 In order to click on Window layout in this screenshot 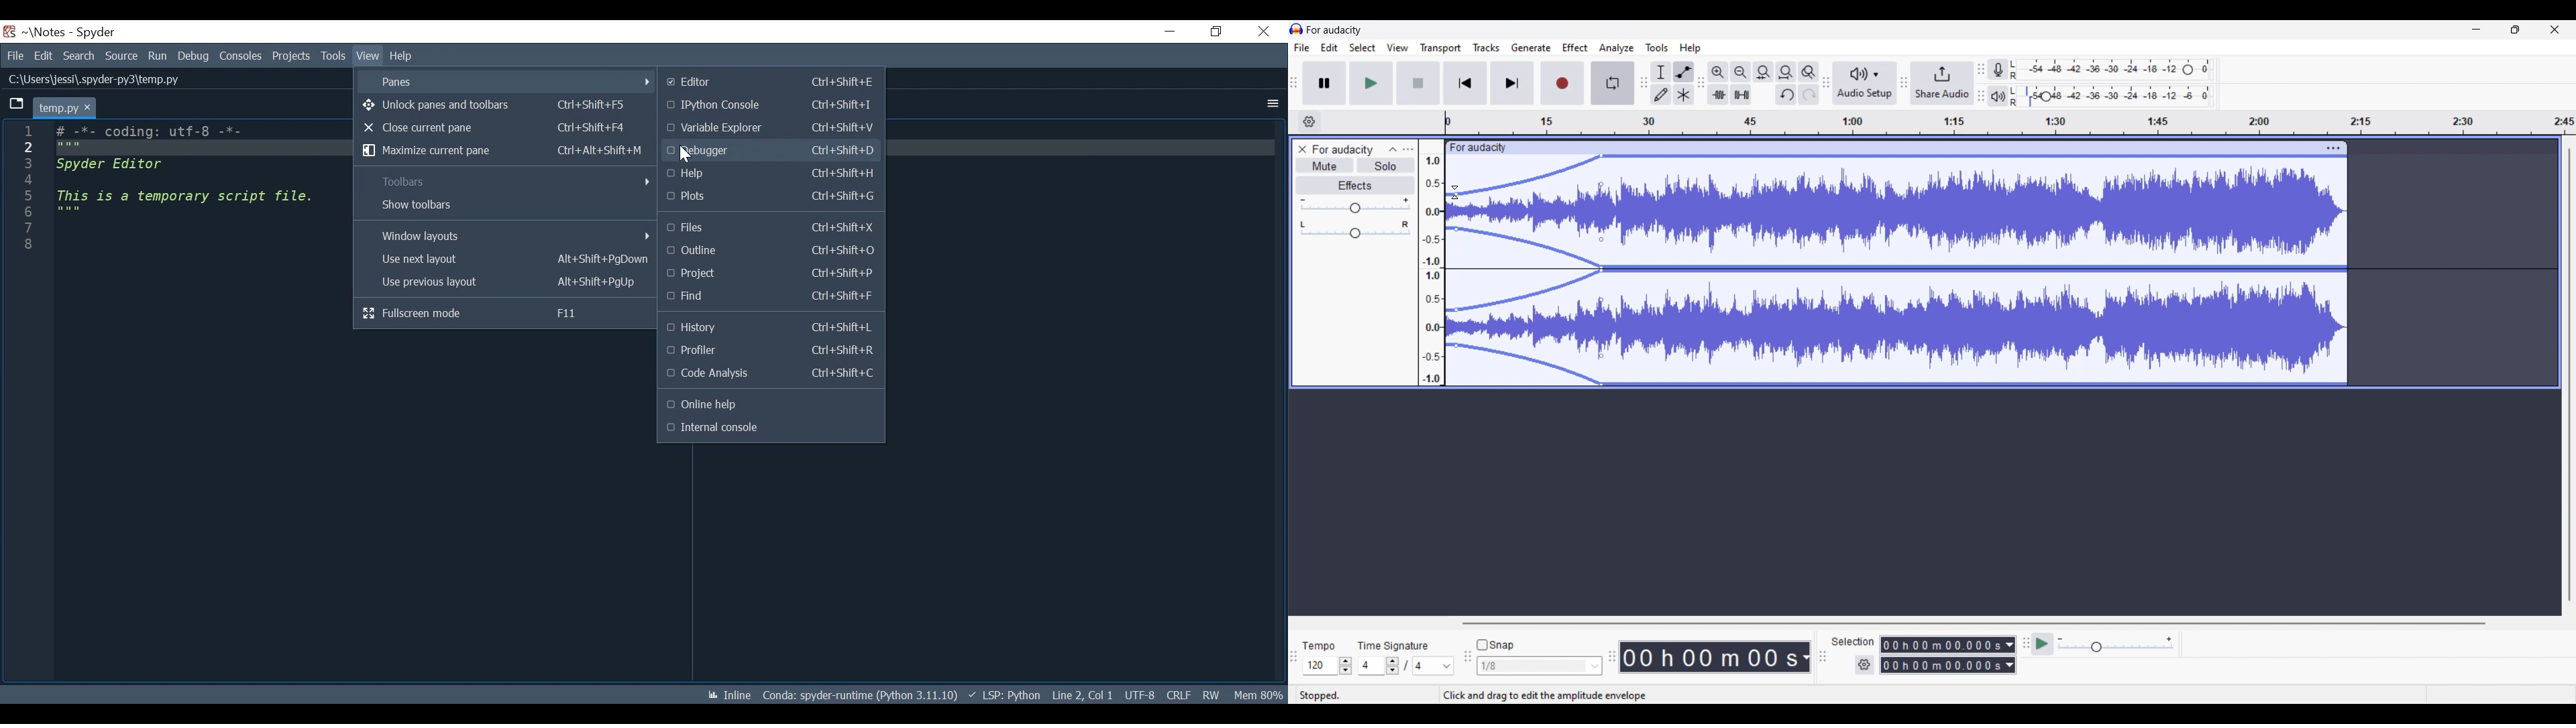, I will do `click(508, 236)`.